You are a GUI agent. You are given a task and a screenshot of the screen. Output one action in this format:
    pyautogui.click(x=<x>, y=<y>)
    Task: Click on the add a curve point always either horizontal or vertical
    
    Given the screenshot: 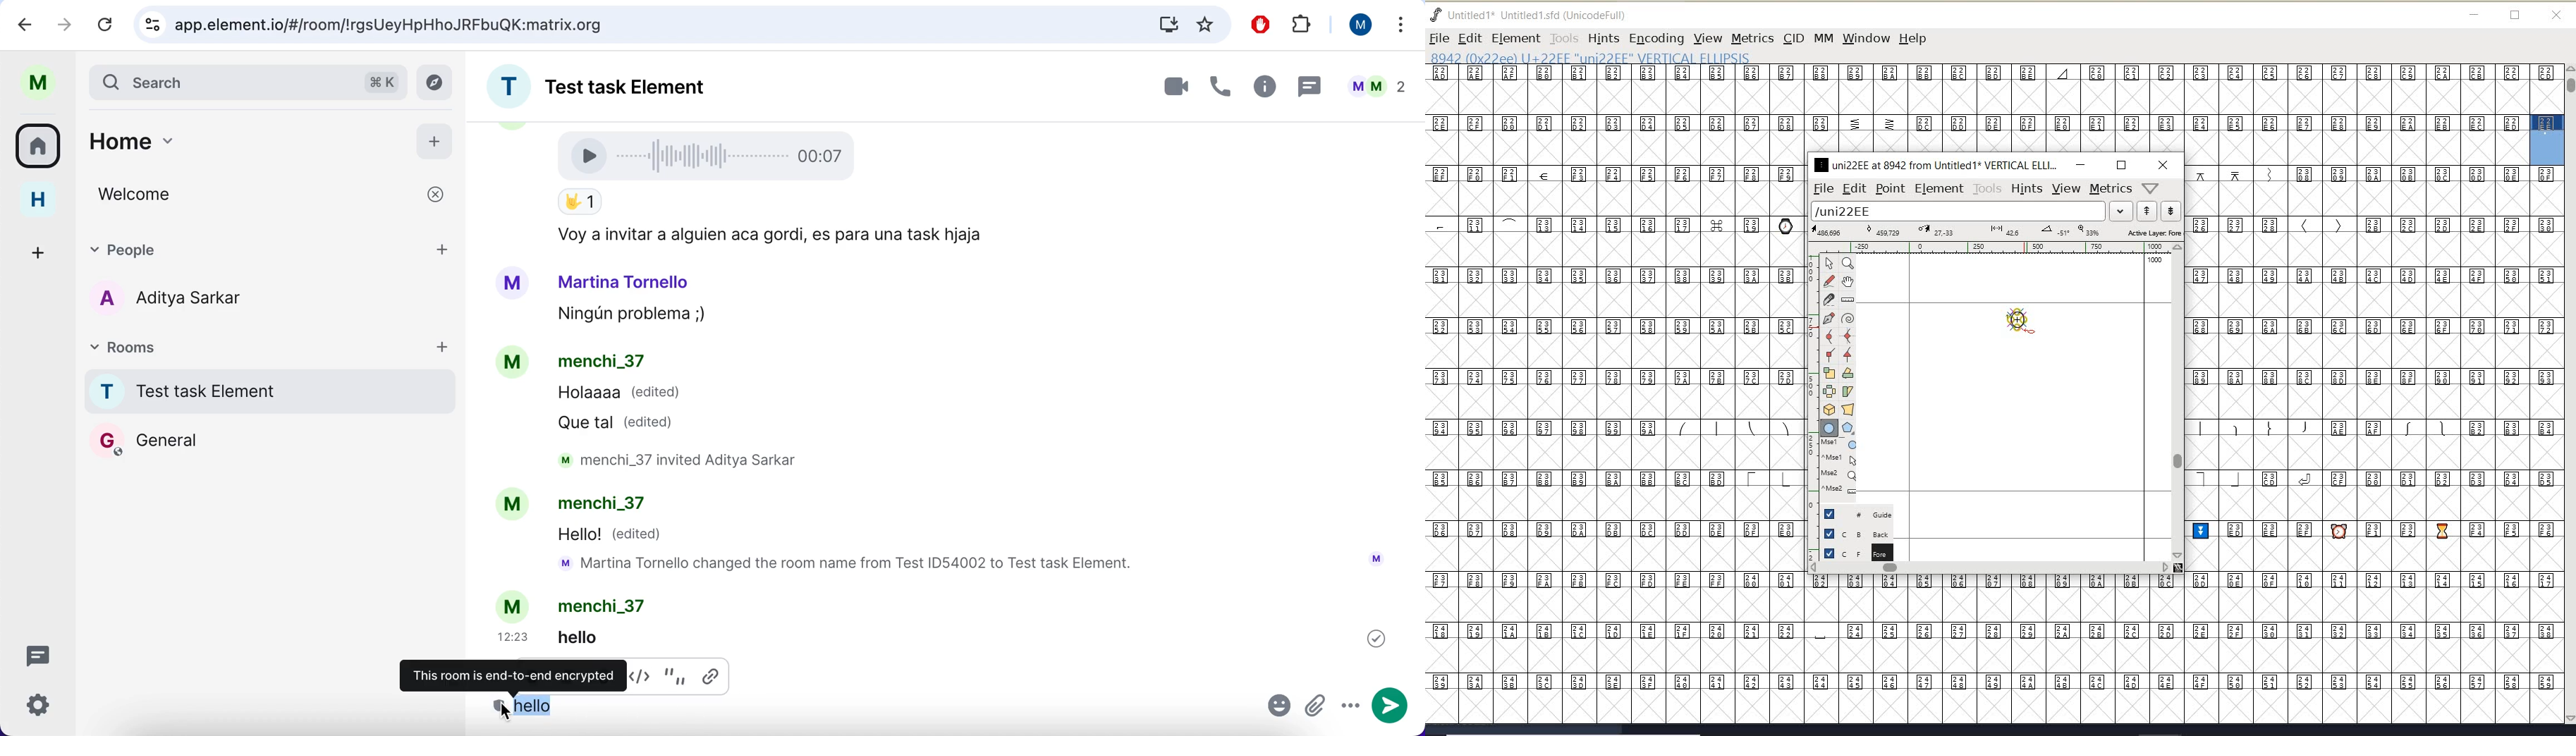 What is the action you would take?
    pyautogui.click(x=1846, y=336)
    